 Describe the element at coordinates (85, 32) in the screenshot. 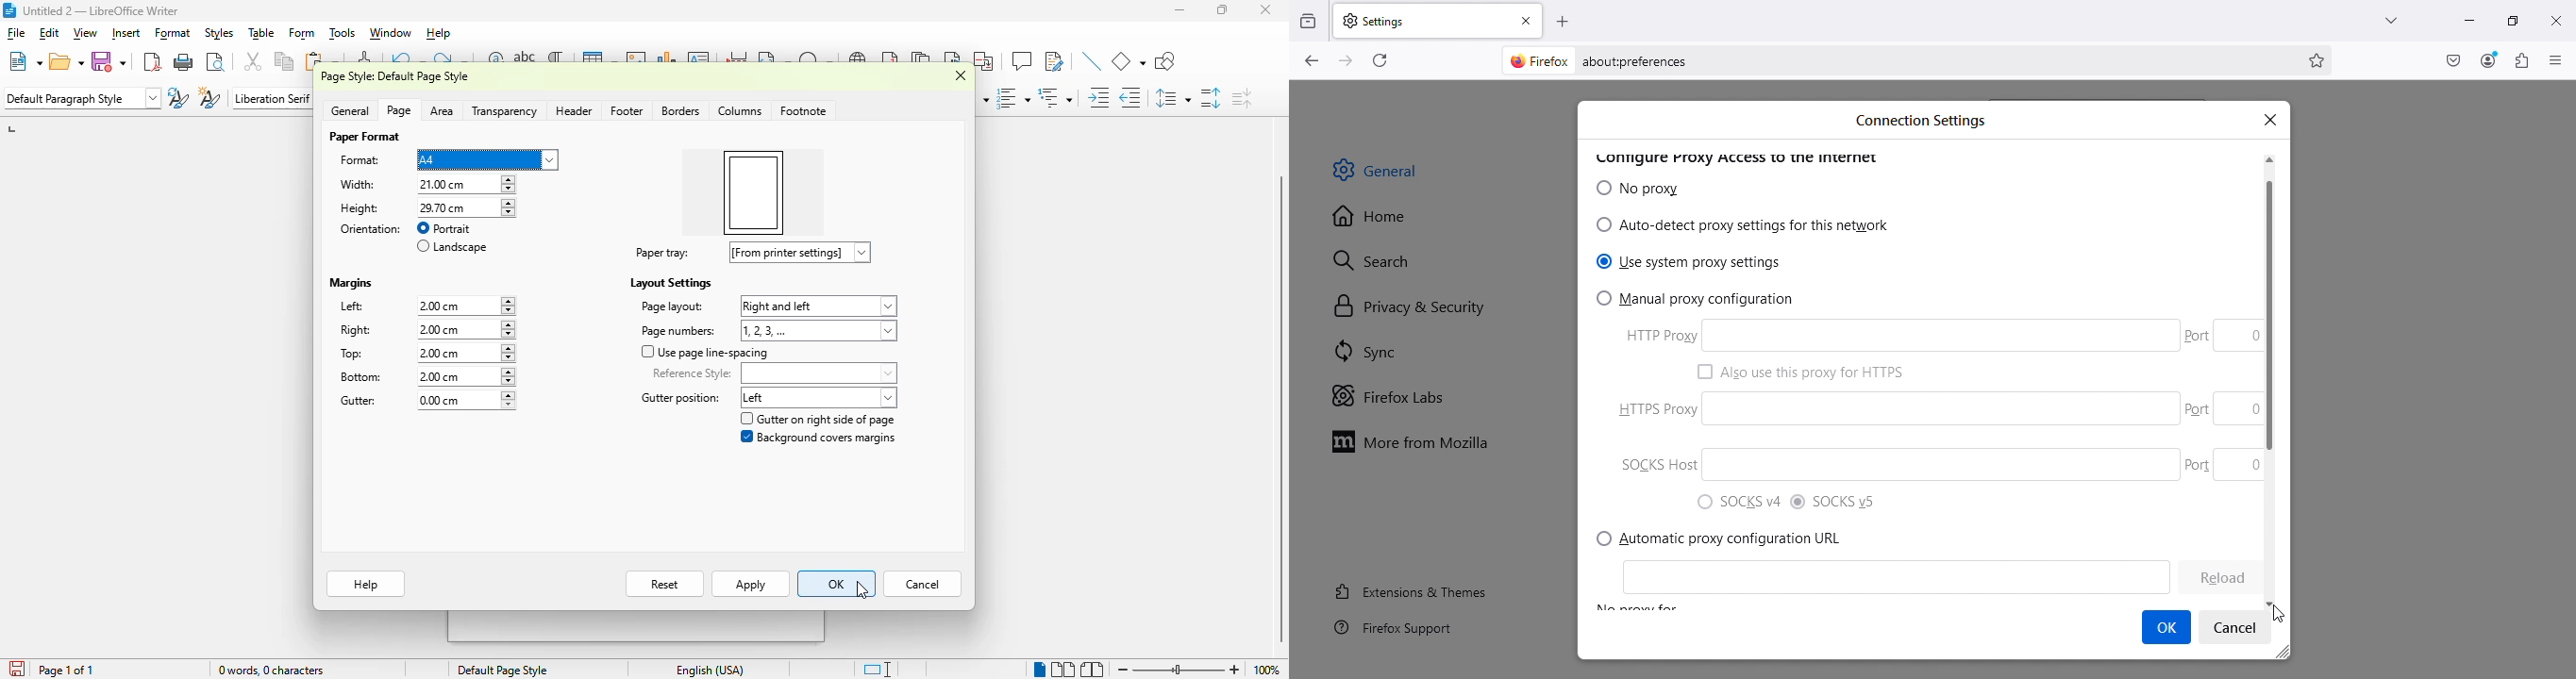

I see `view` at that location.